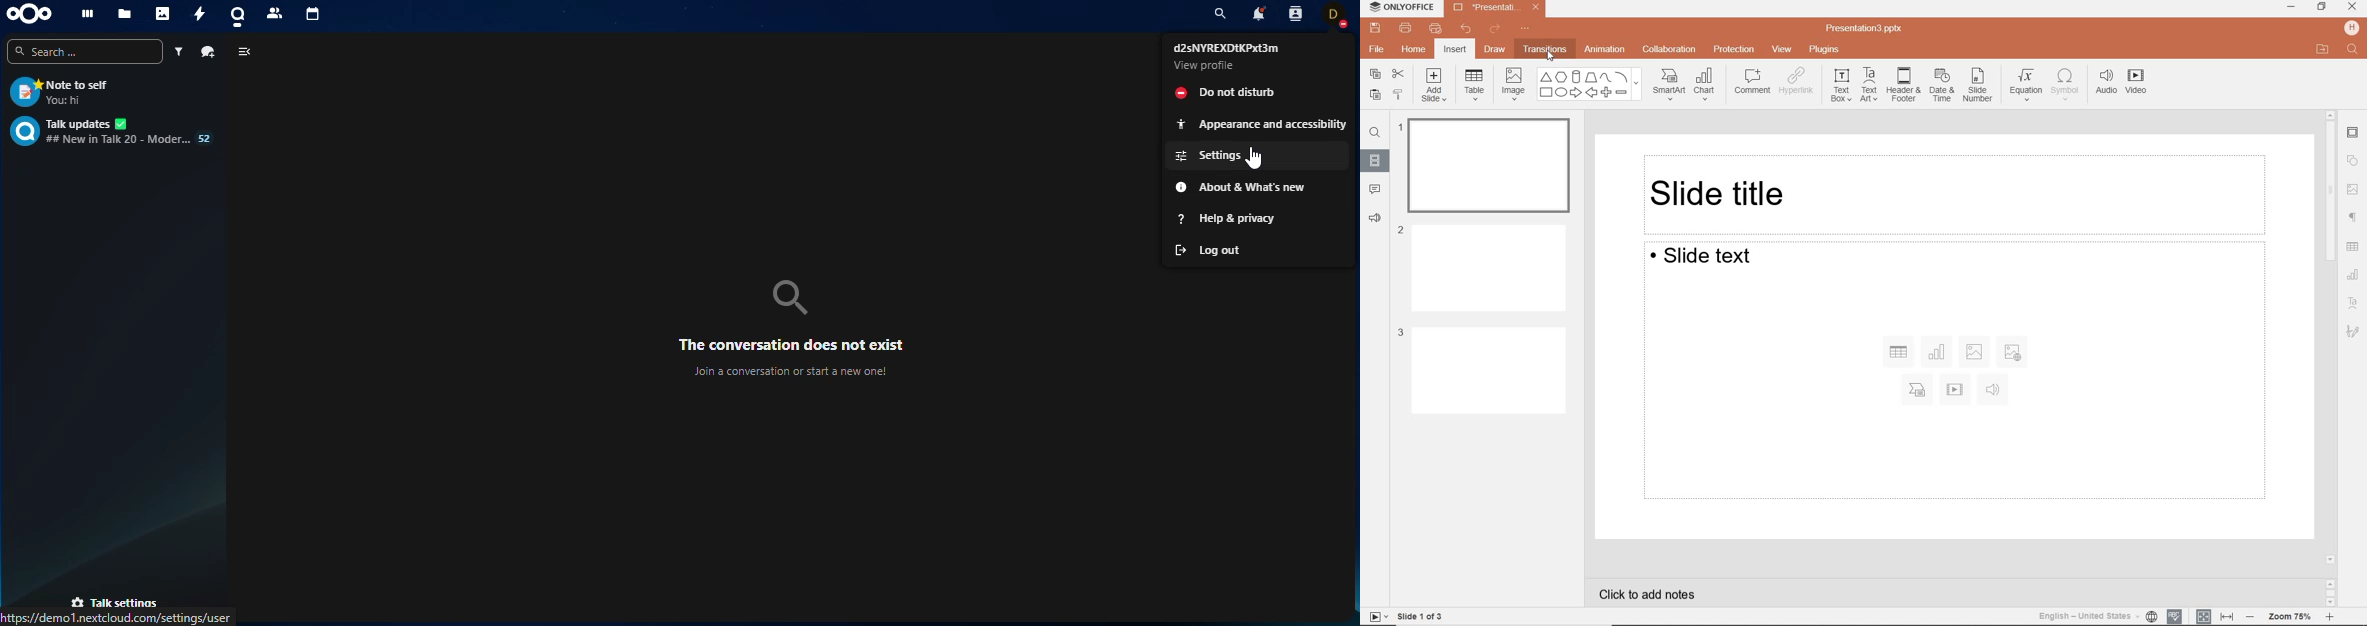  What do you see at coordinates (1377, 221) in the screenshot?
I see `feedback & support` at bounding box center [1377, 221].